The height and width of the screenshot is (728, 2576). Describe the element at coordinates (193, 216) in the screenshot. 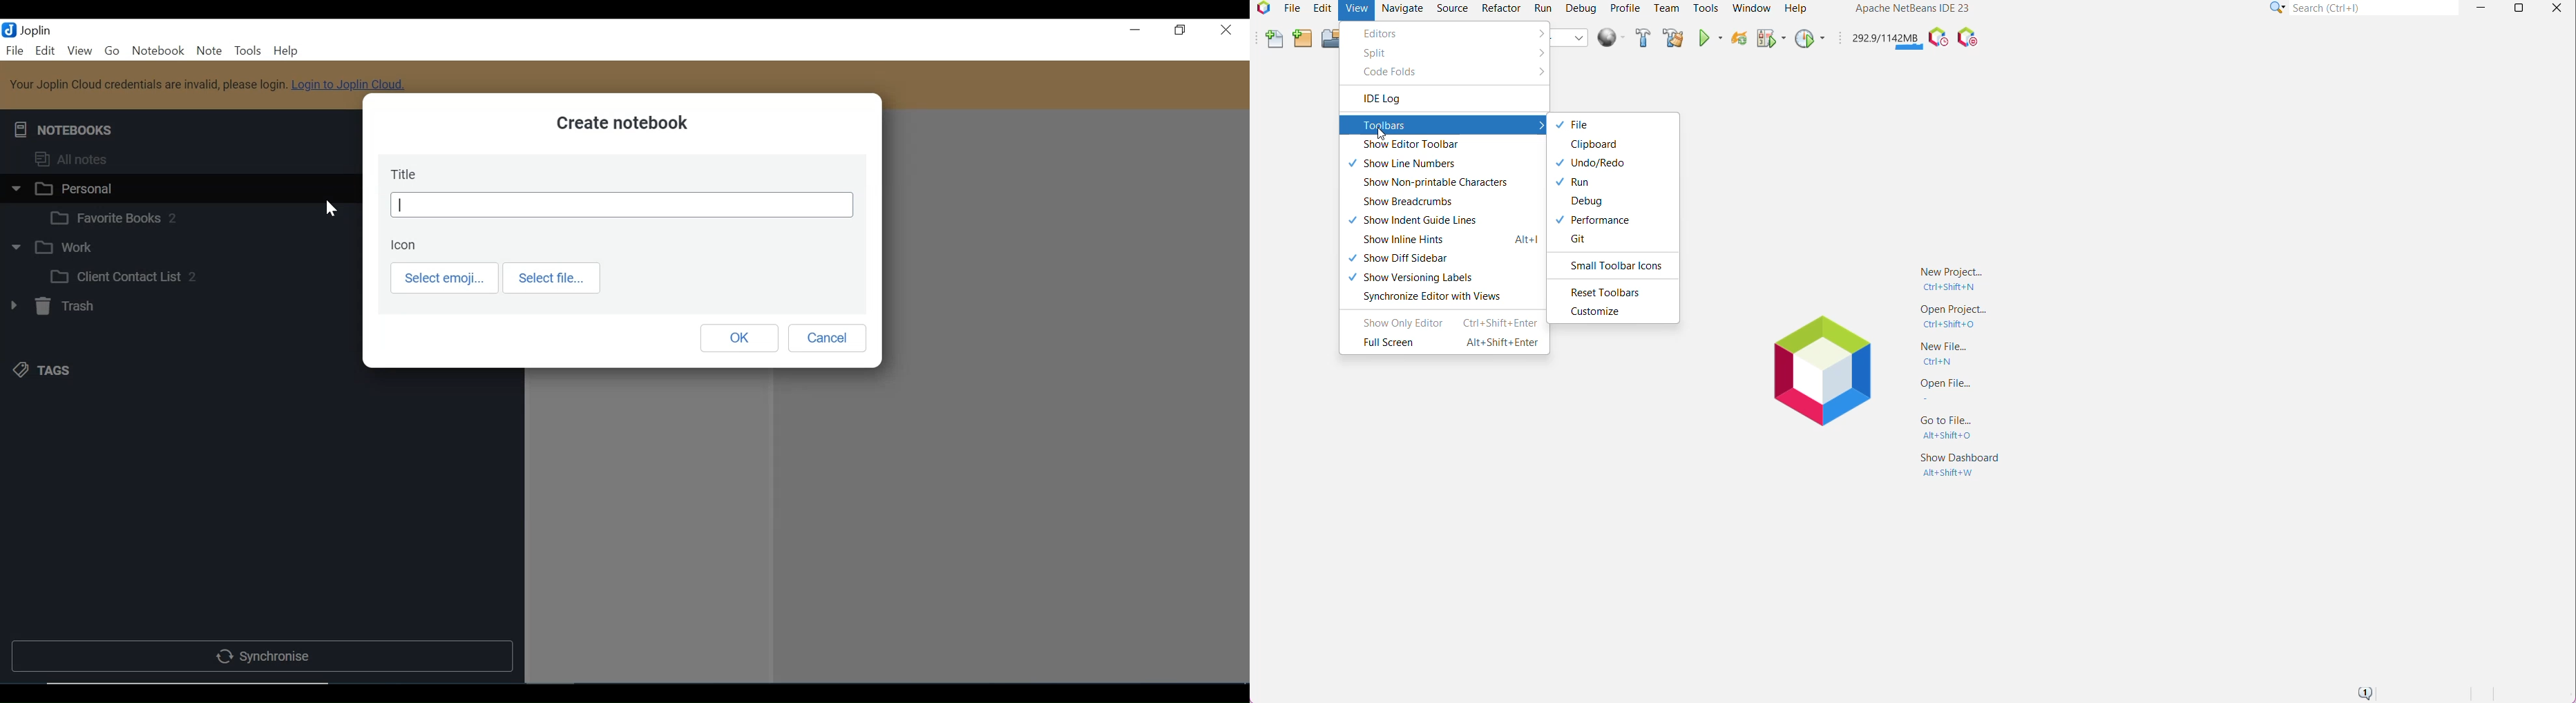

I see `Notebook` at that location.